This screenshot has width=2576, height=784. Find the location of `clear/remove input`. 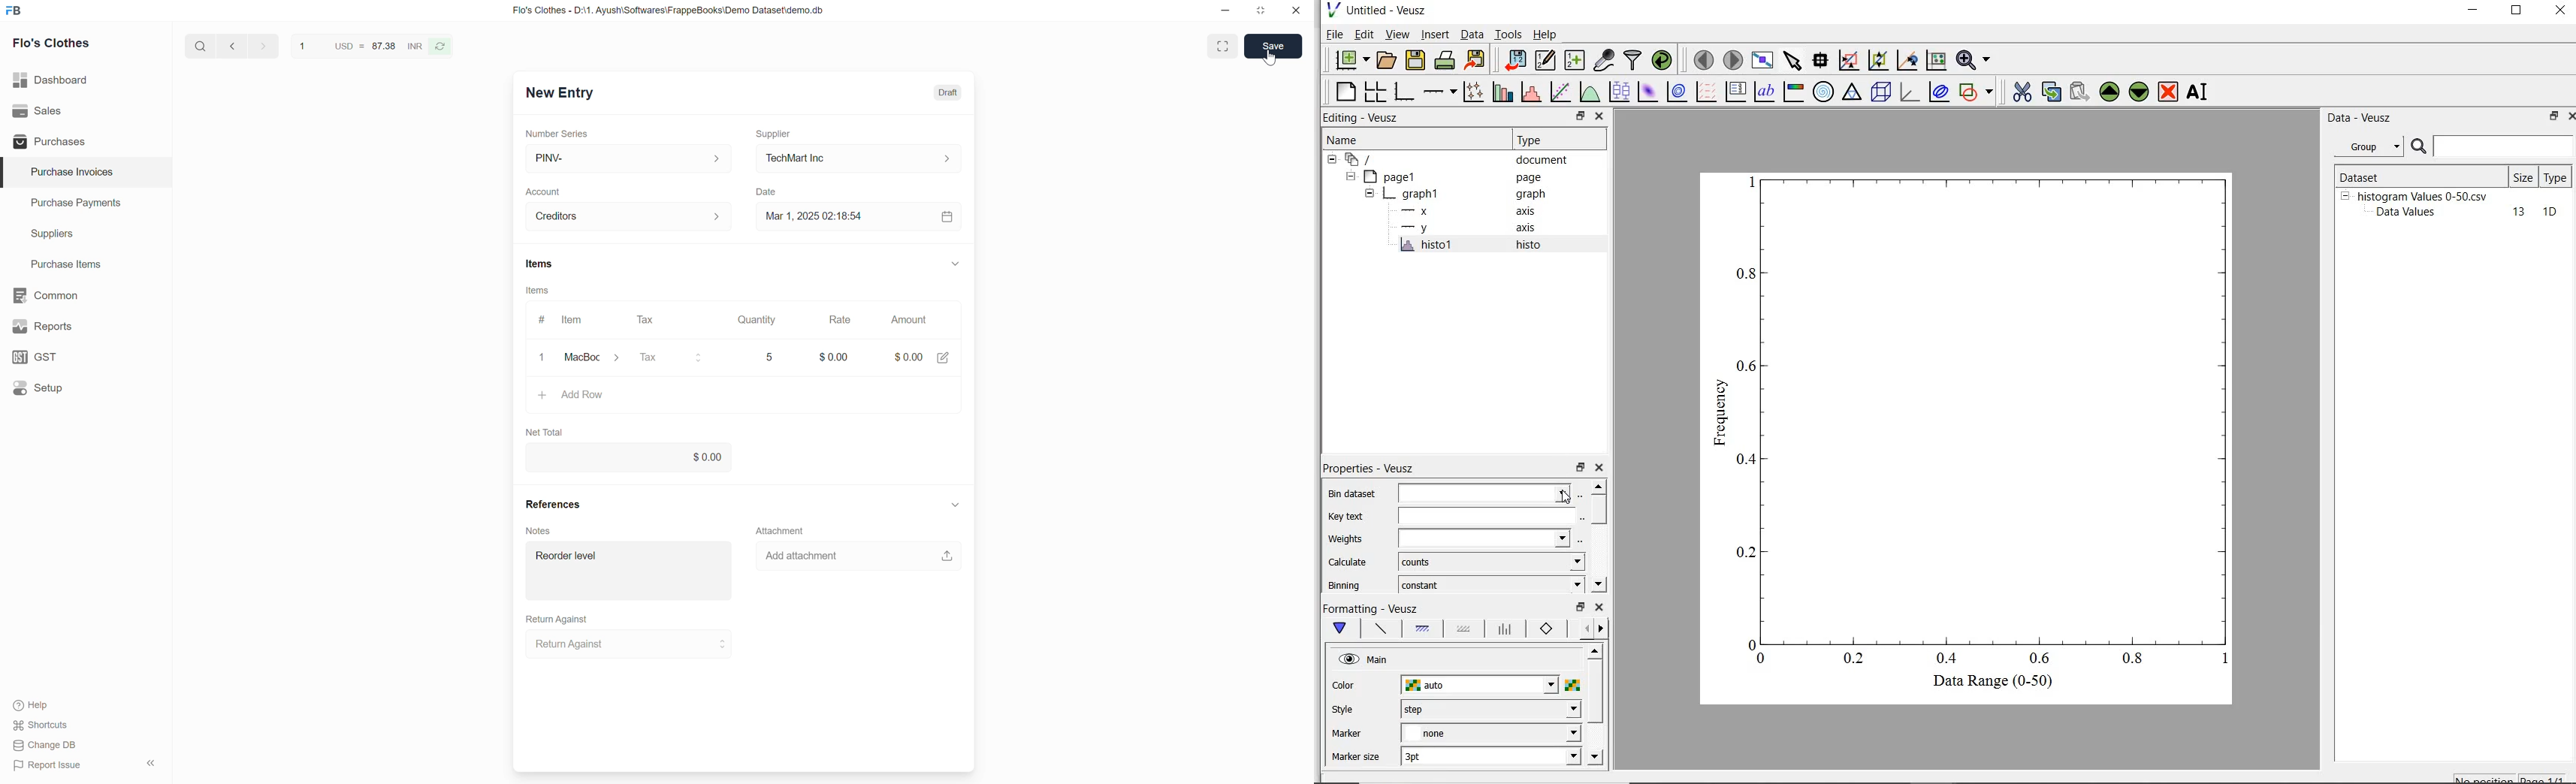

clear/remove input is located at coordinates (544, 359).